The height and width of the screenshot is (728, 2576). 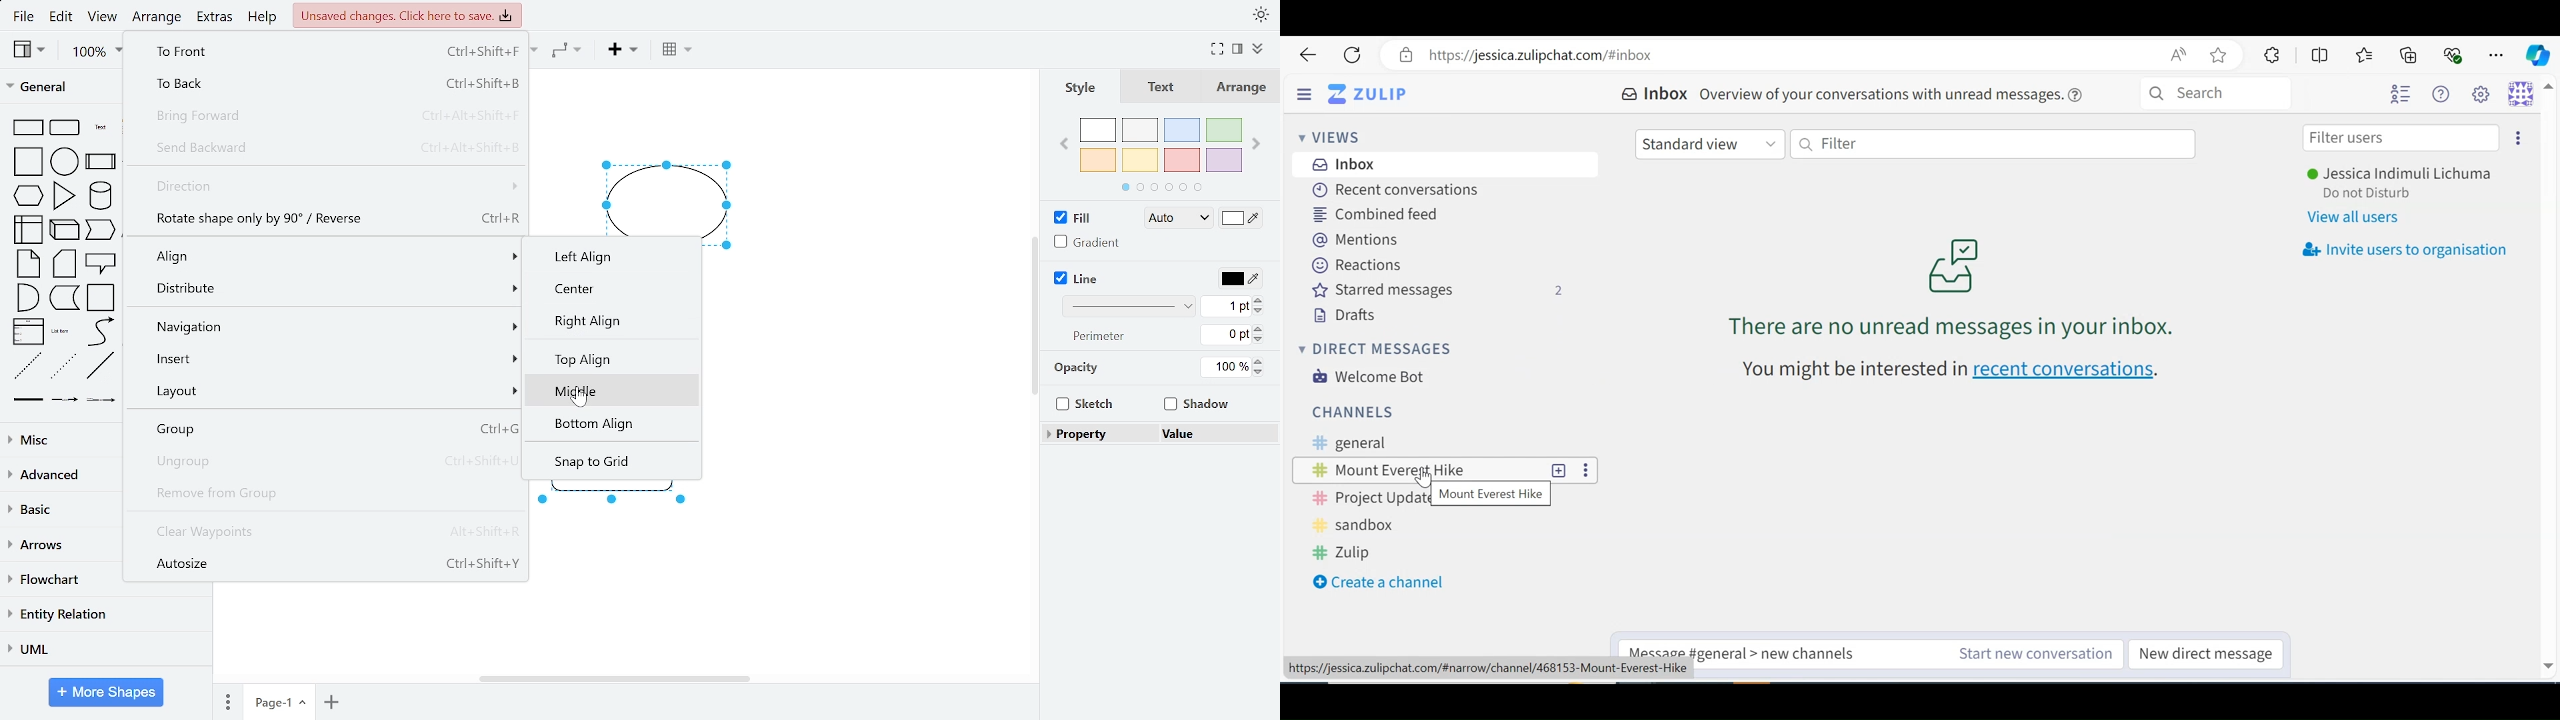 What do you see at coordinates (1347, 551) in the screenshot?
I see `Zulip` at bounding box center [1347, 551].